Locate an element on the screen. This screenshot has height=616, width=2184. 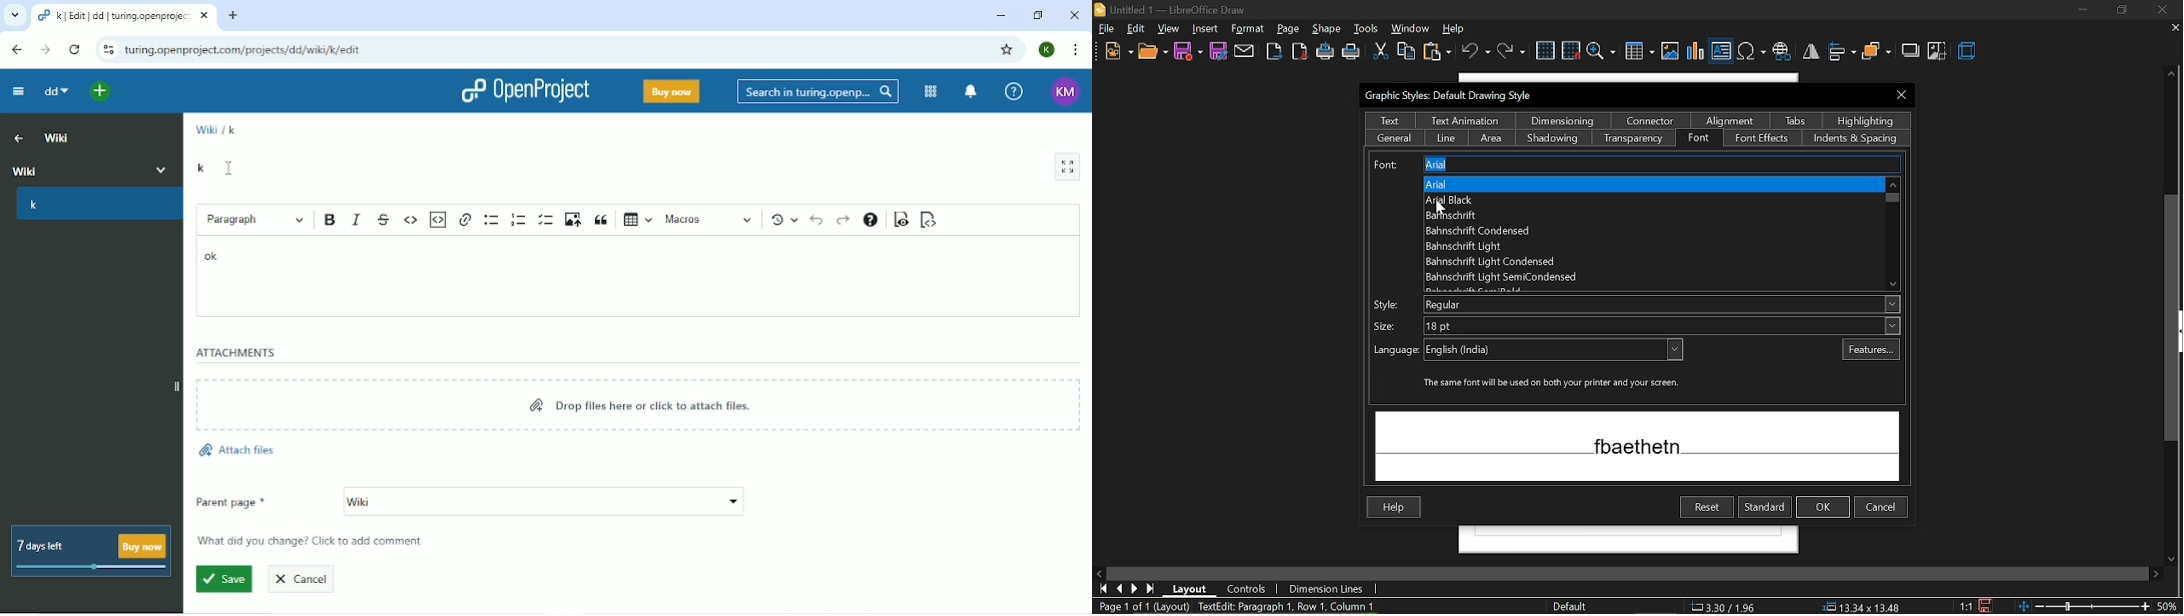
To-do list is located at coordinates (545, 220).